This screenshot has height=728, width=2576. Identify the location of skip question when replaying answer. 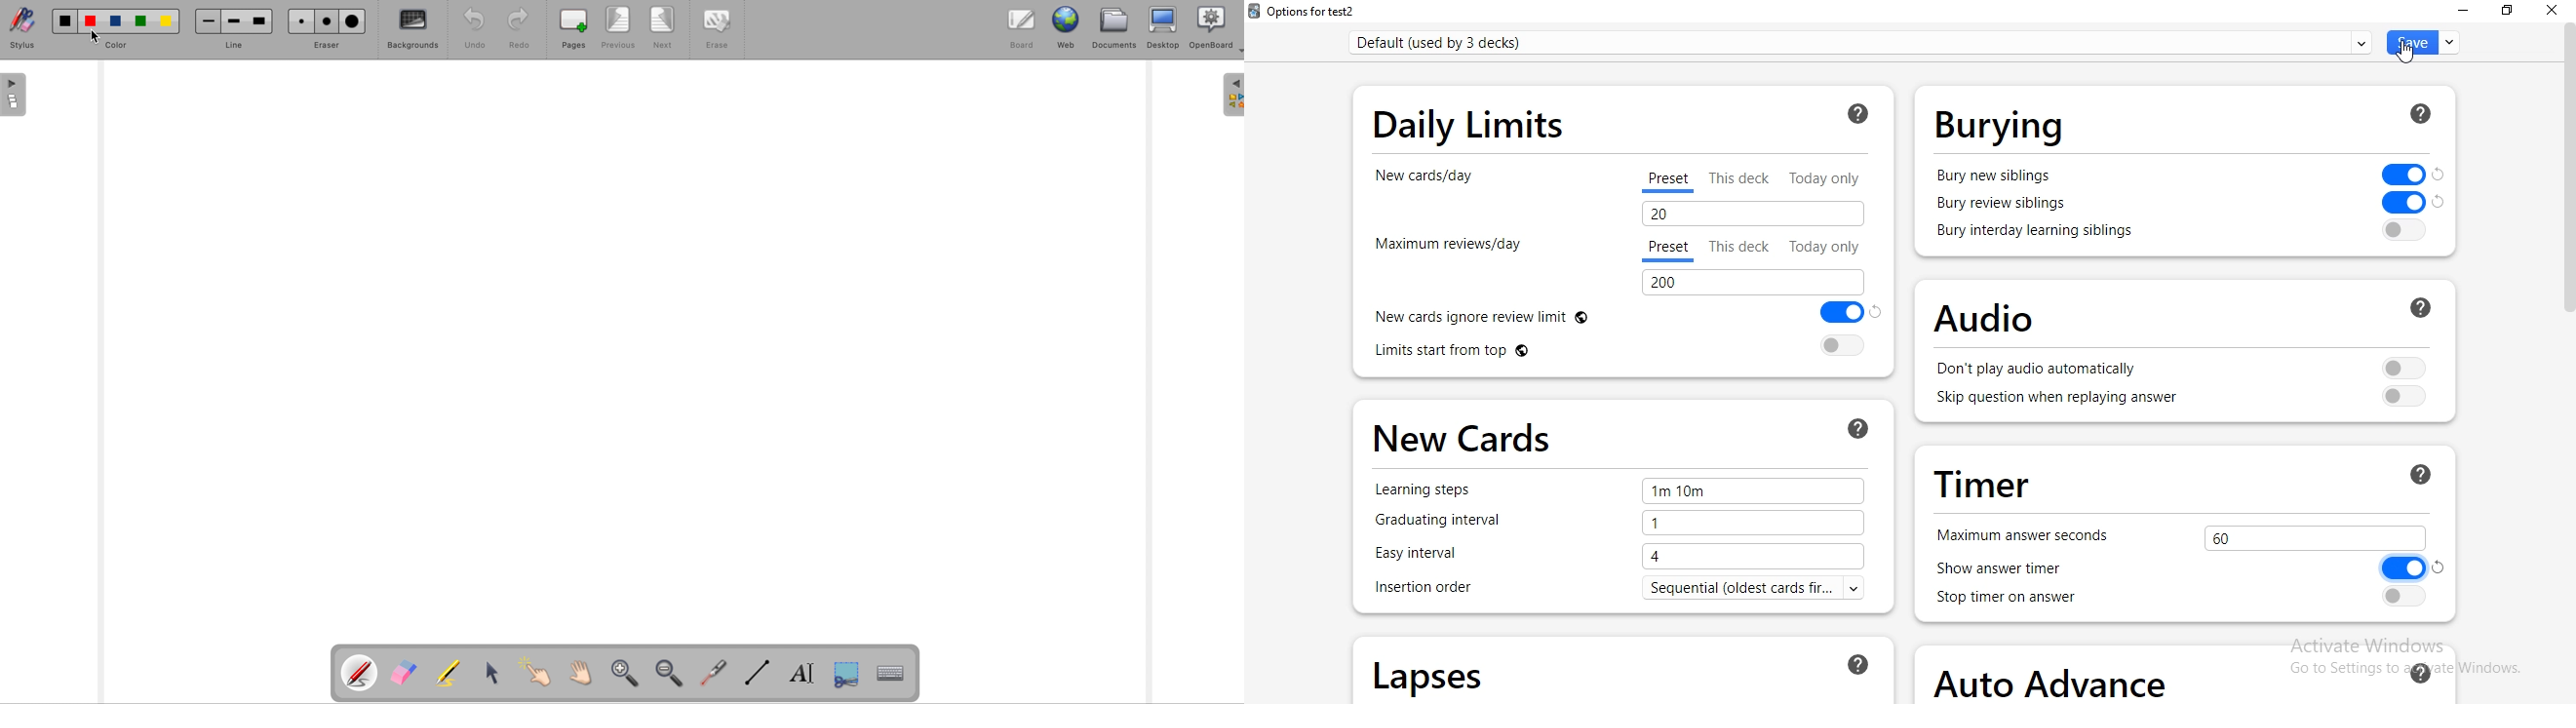
(2185, 400).